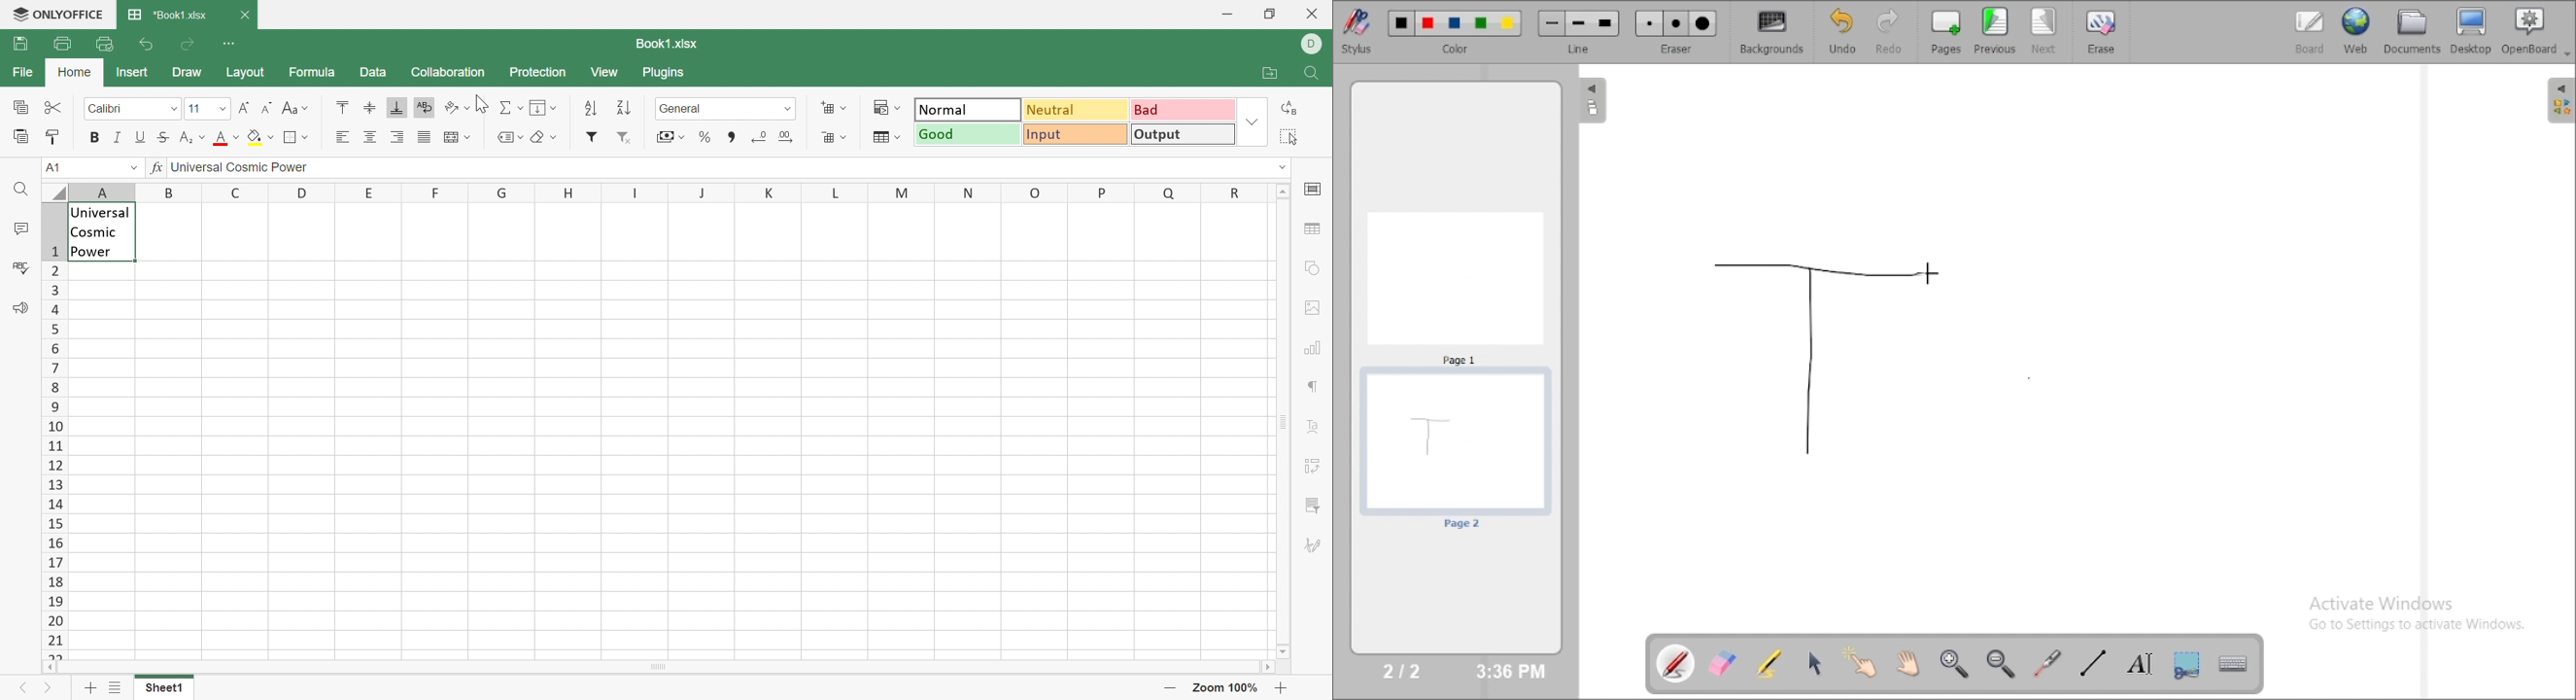 The image size is (2576, 700). Describe the element at coordinates (835, 107) in the screenshot. I see `Insert cells` at that location.